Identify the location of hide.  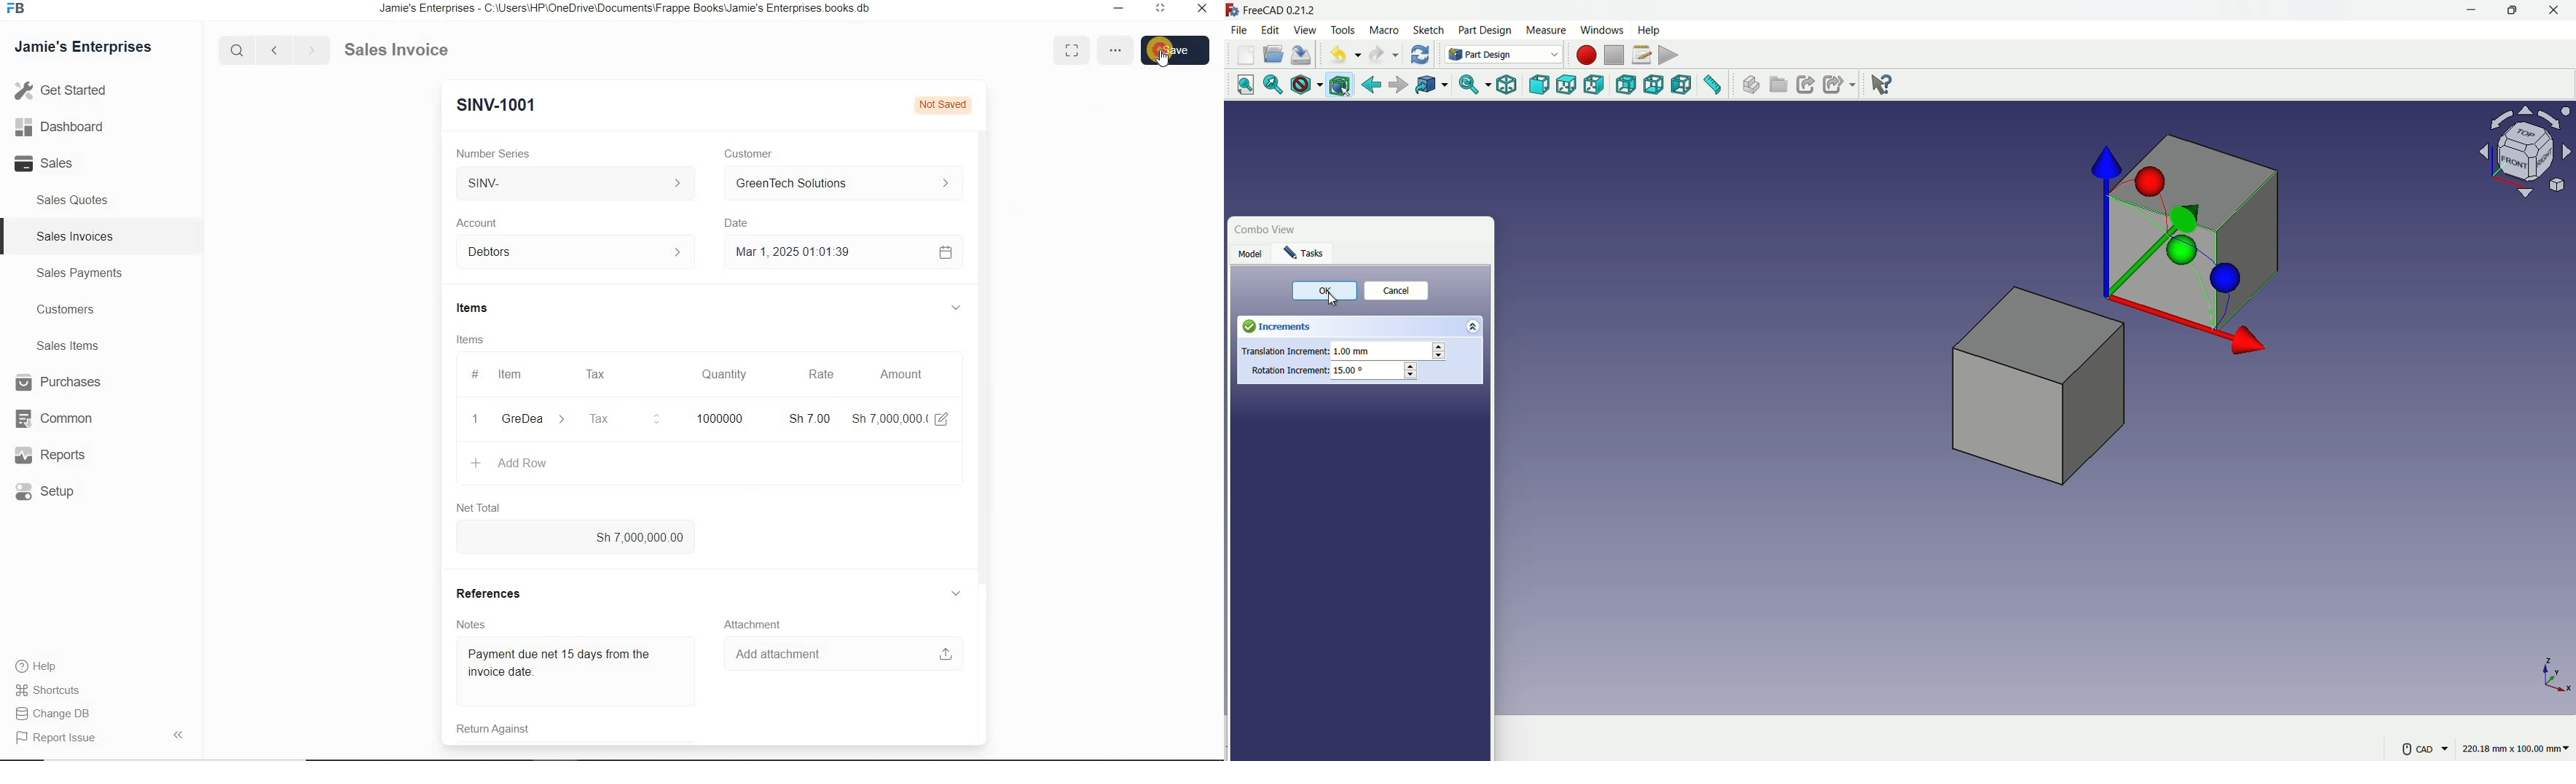
(178, 735).